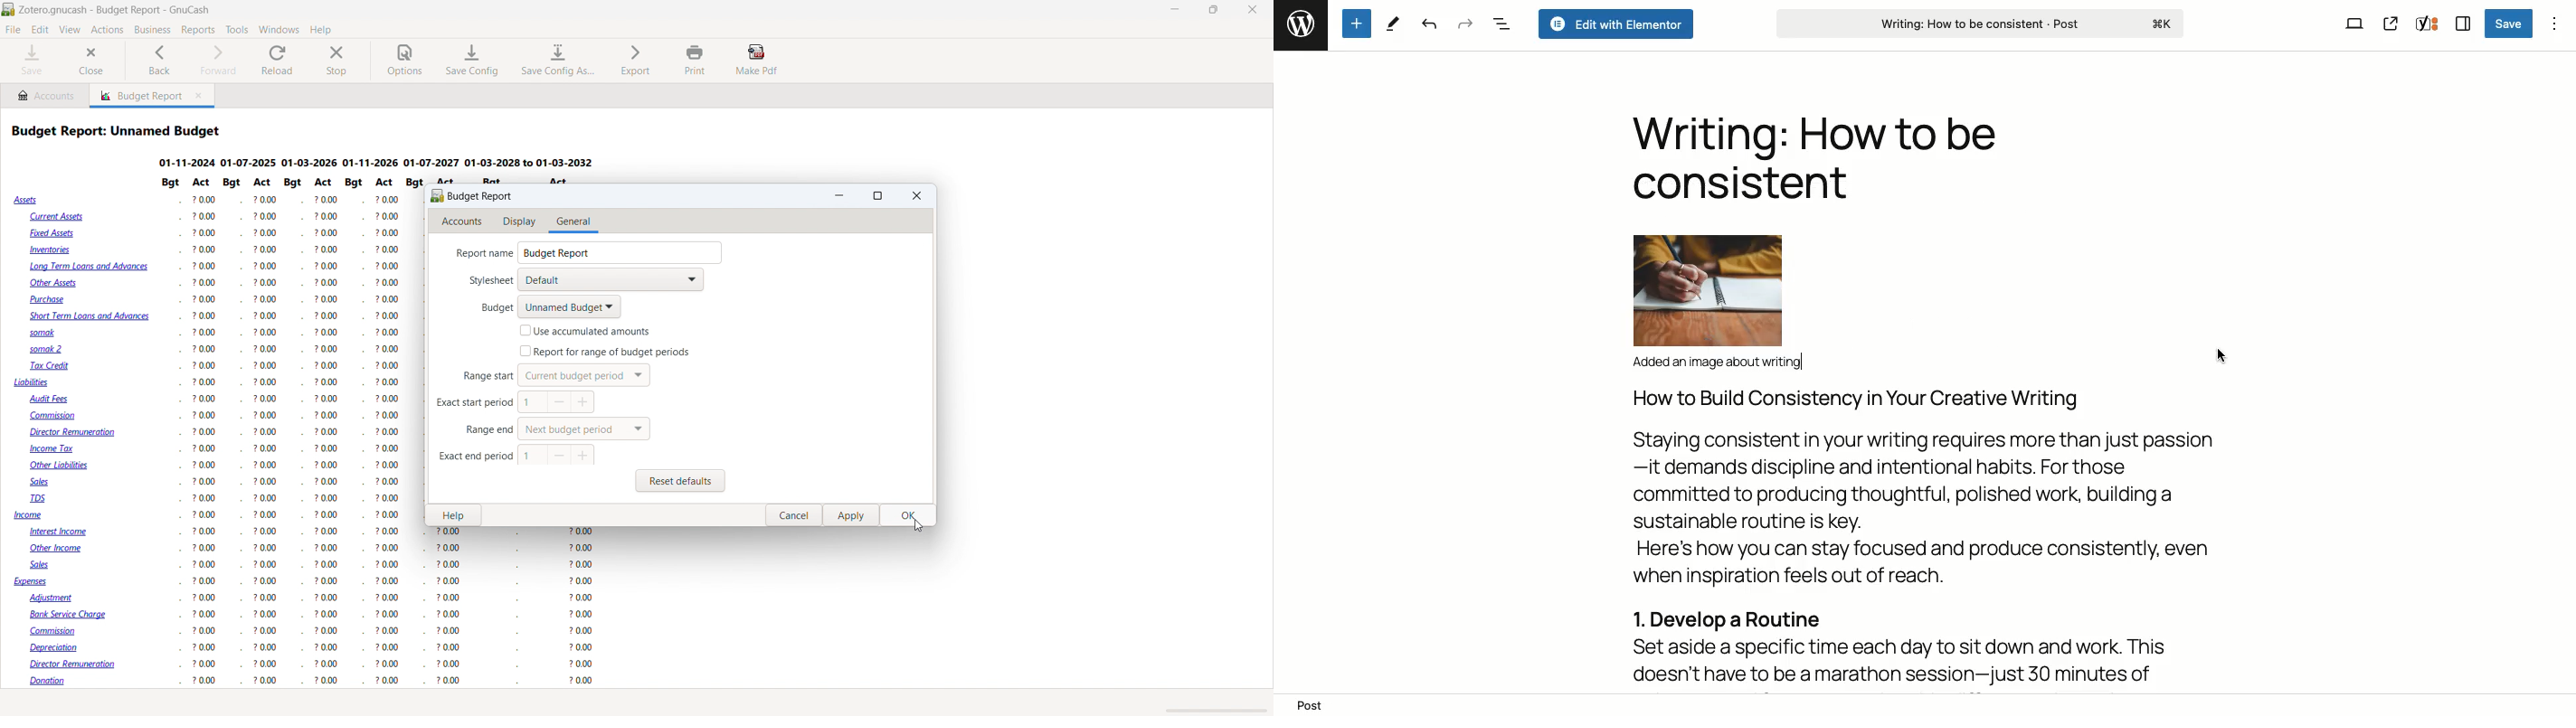  Describe the element at coordinates (914, 527) in the screenshot. I see `cursor` at that location.